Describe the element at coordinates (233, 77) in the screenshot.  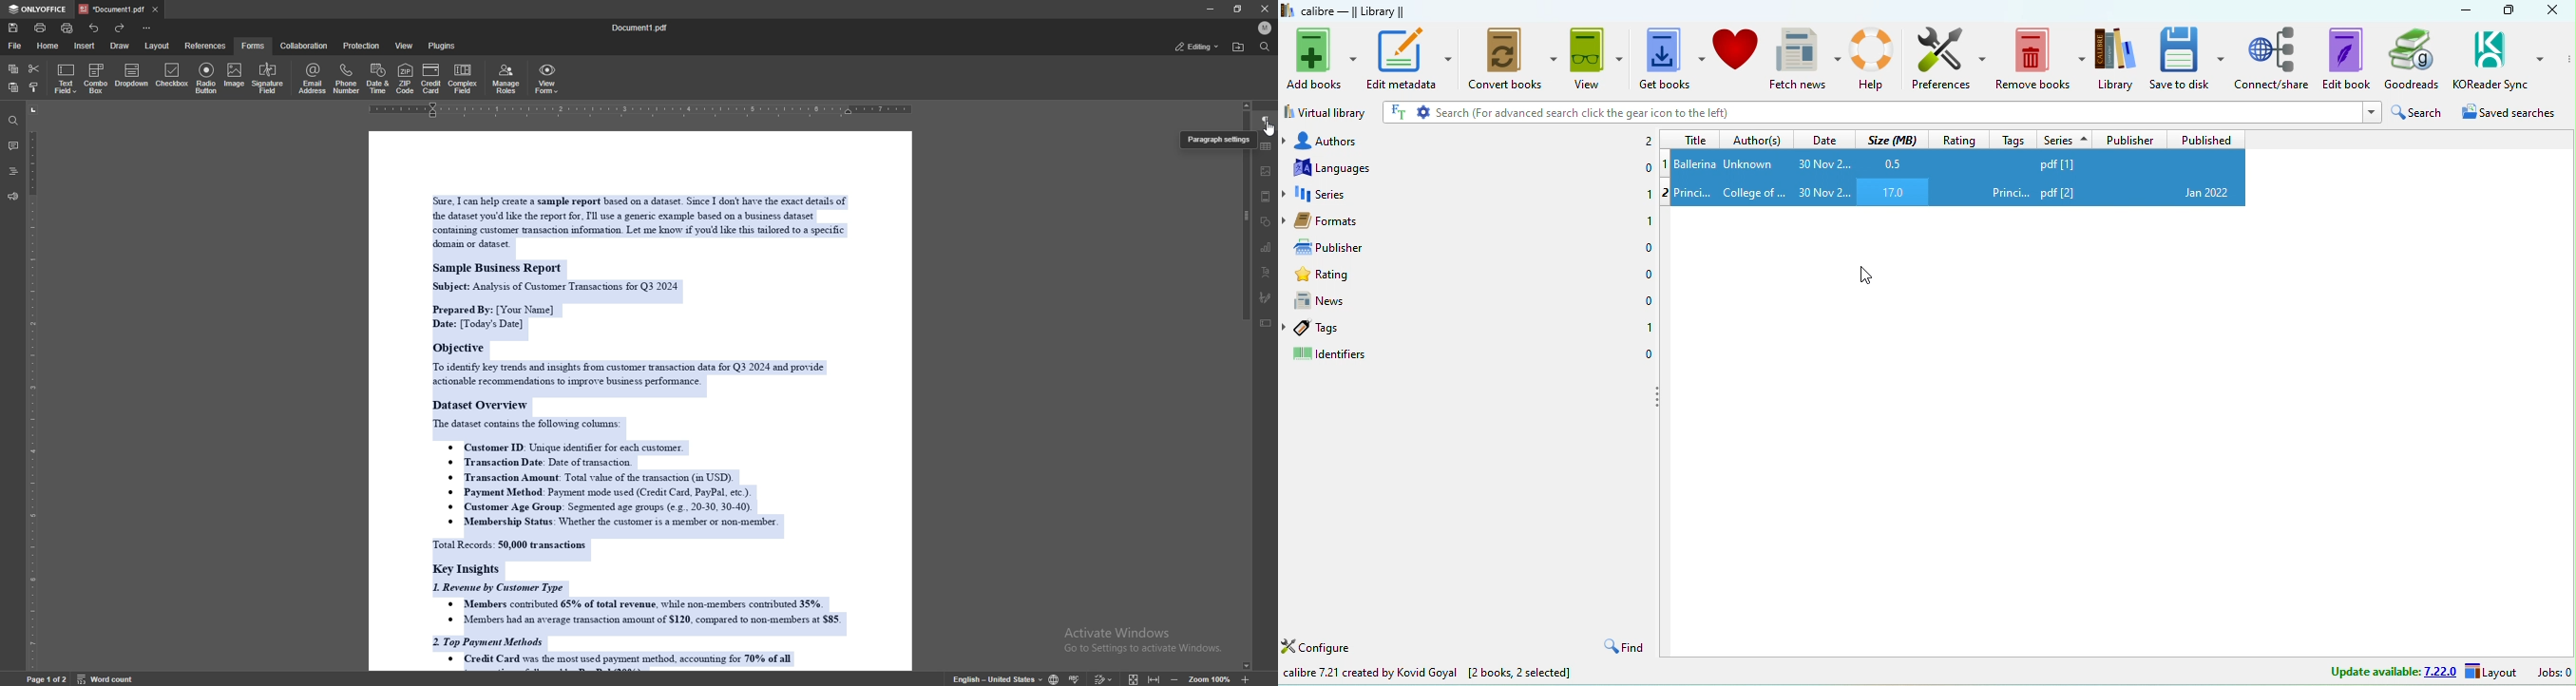
I see `image` at that location.